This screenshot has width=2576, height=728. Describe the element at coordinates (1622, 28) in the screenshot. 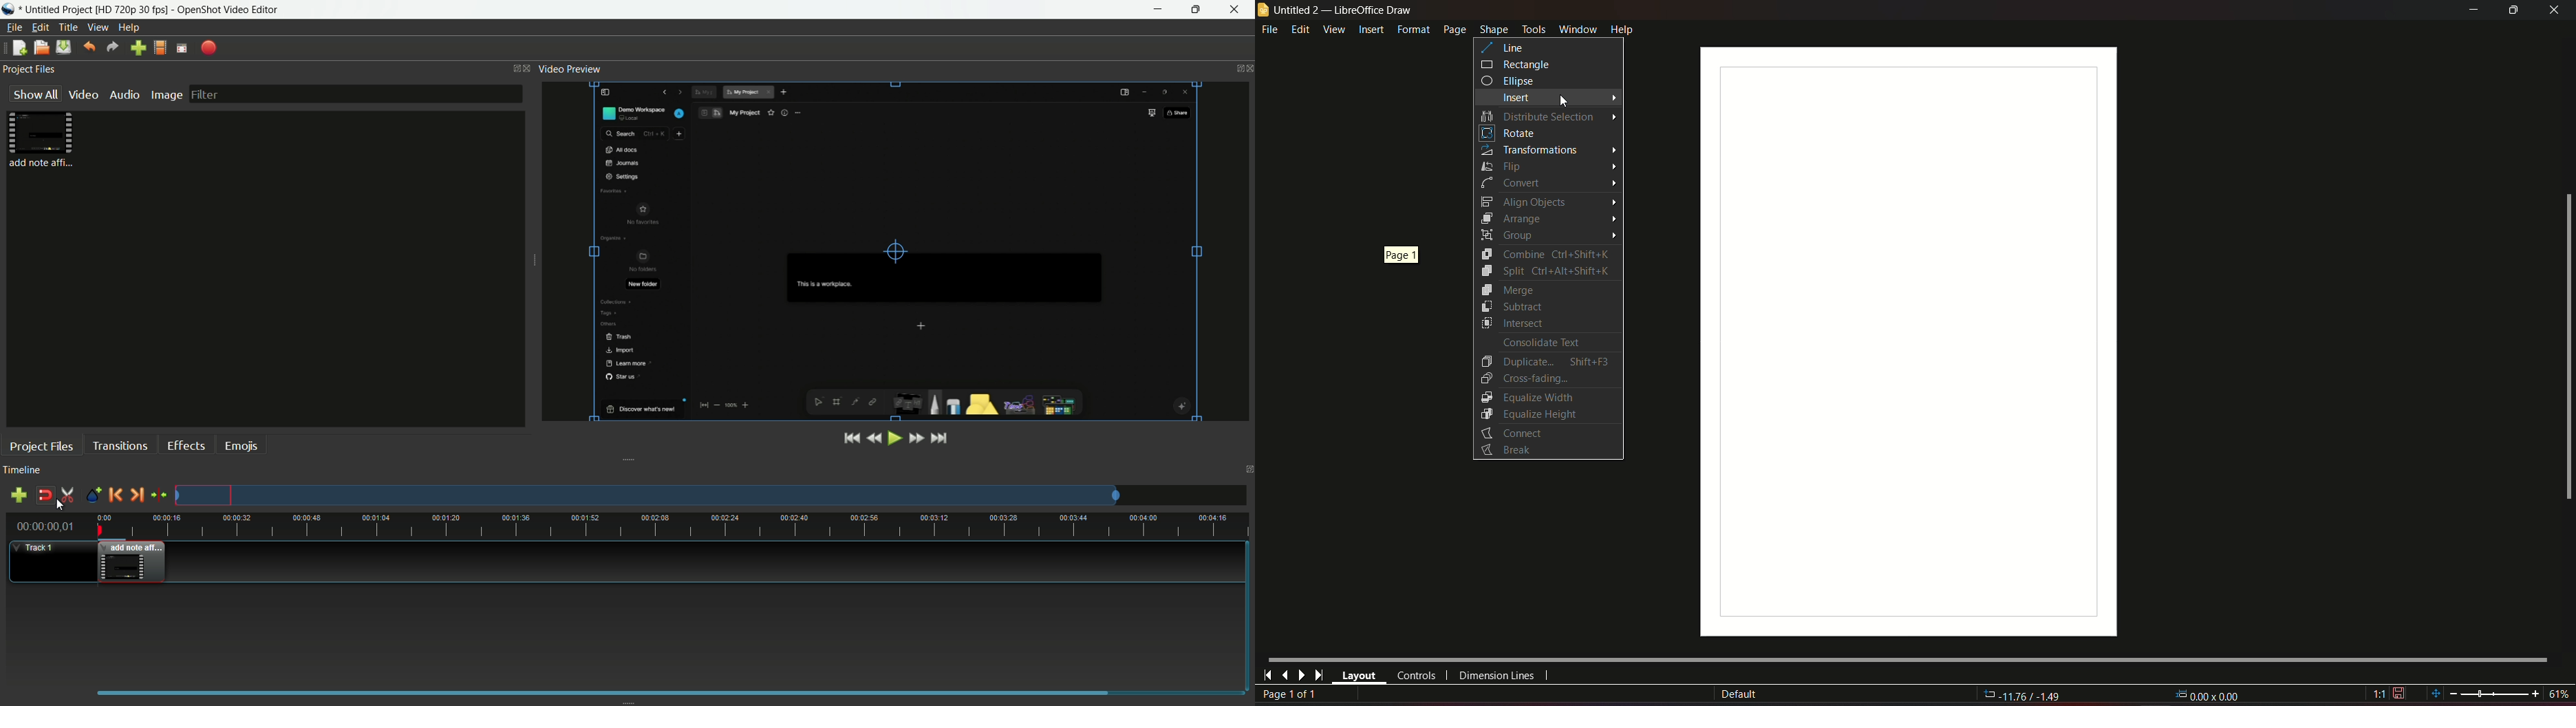

I see `help` at that location.